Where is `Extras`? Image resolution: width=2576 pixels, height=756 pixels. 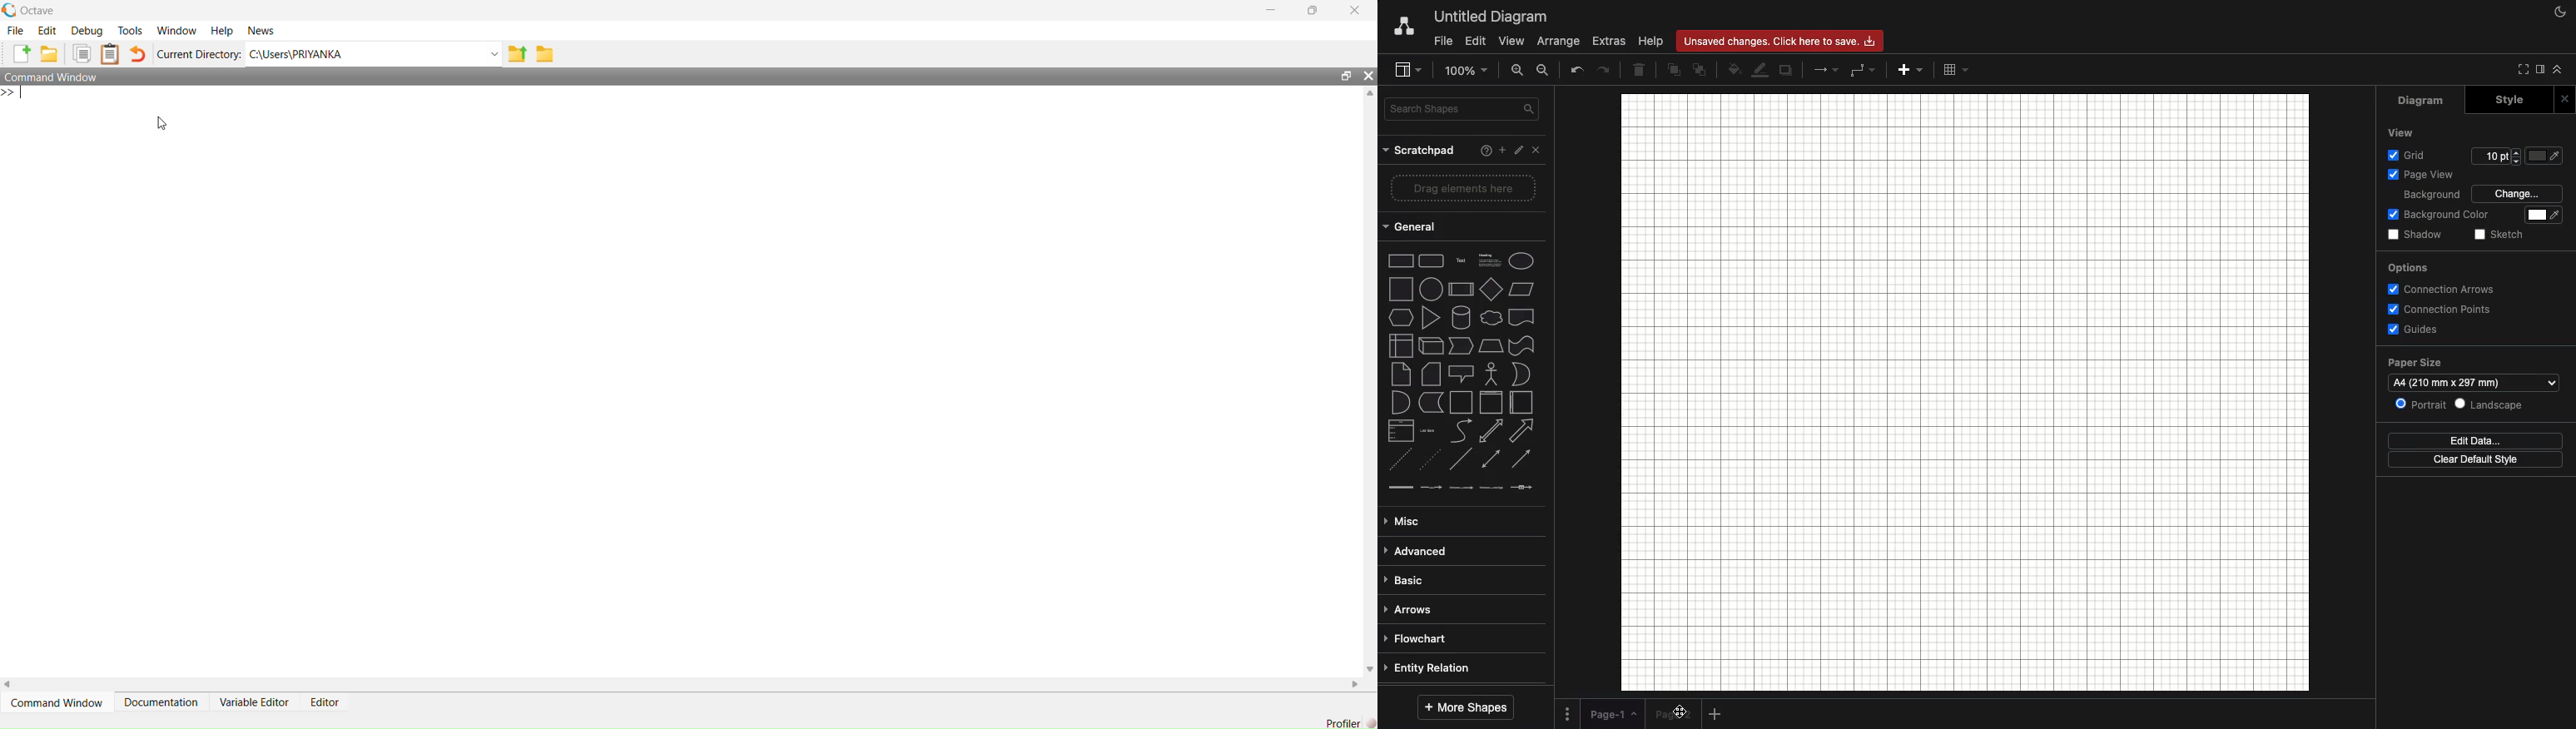 Extras is located at coordinates (1608, 42).